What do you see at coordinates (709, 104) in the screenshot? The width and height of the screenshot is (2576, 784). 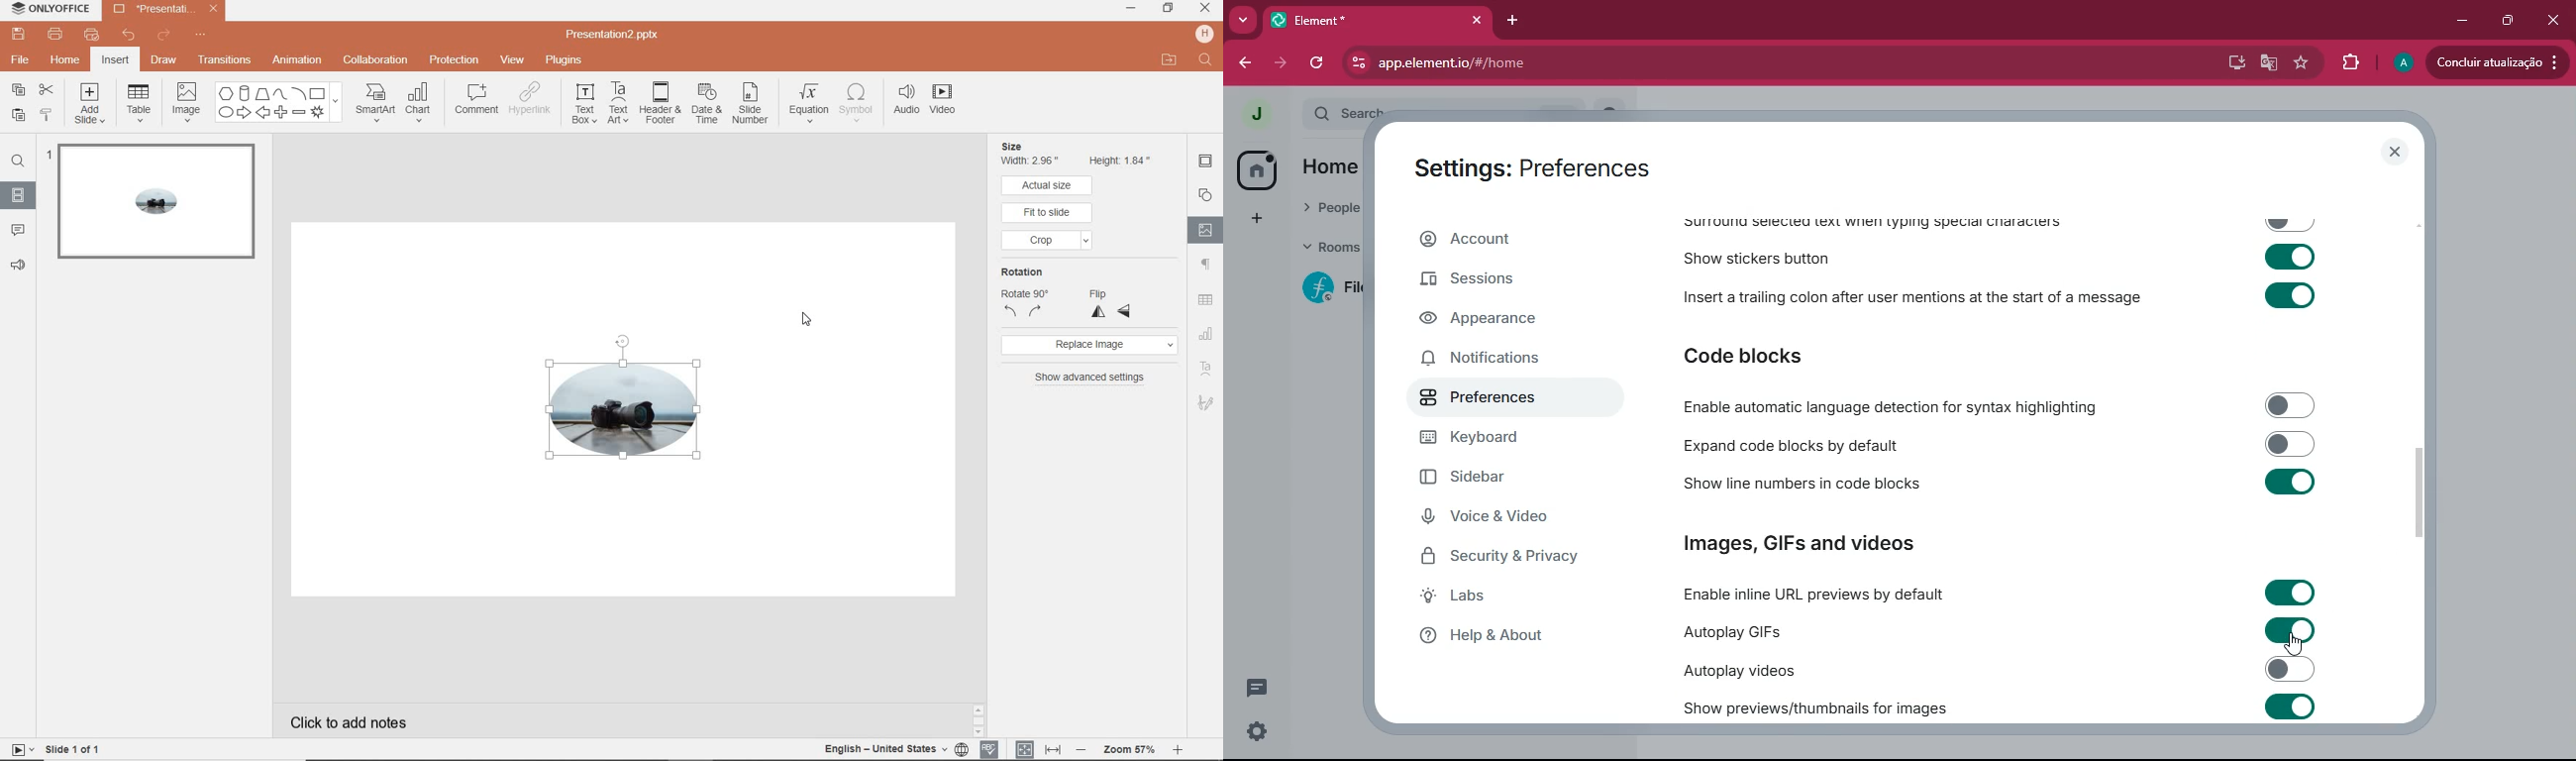 I see `date & time` at bounding box center [709, 104].